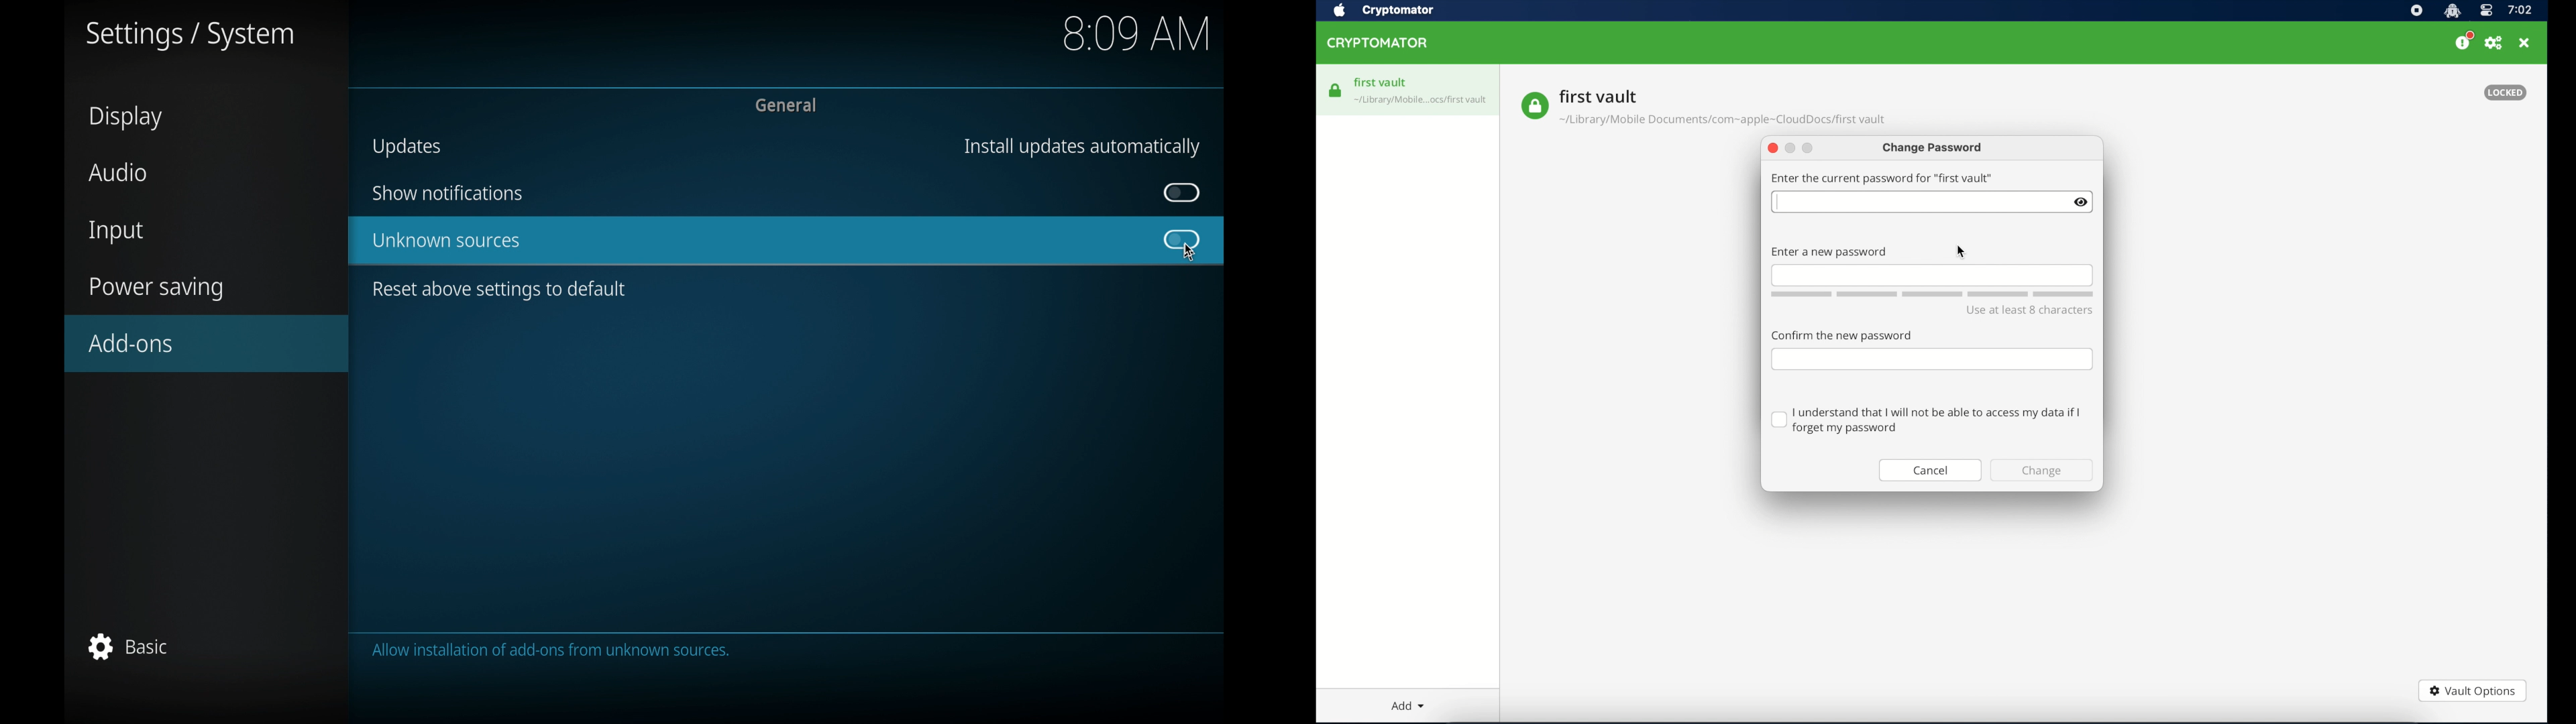 The height and width of the screenshot is (728, 2576). What do you see at coordinates (447, 241) in the screenshot?
I see `unknown sources` at bounding box center [447, 241].